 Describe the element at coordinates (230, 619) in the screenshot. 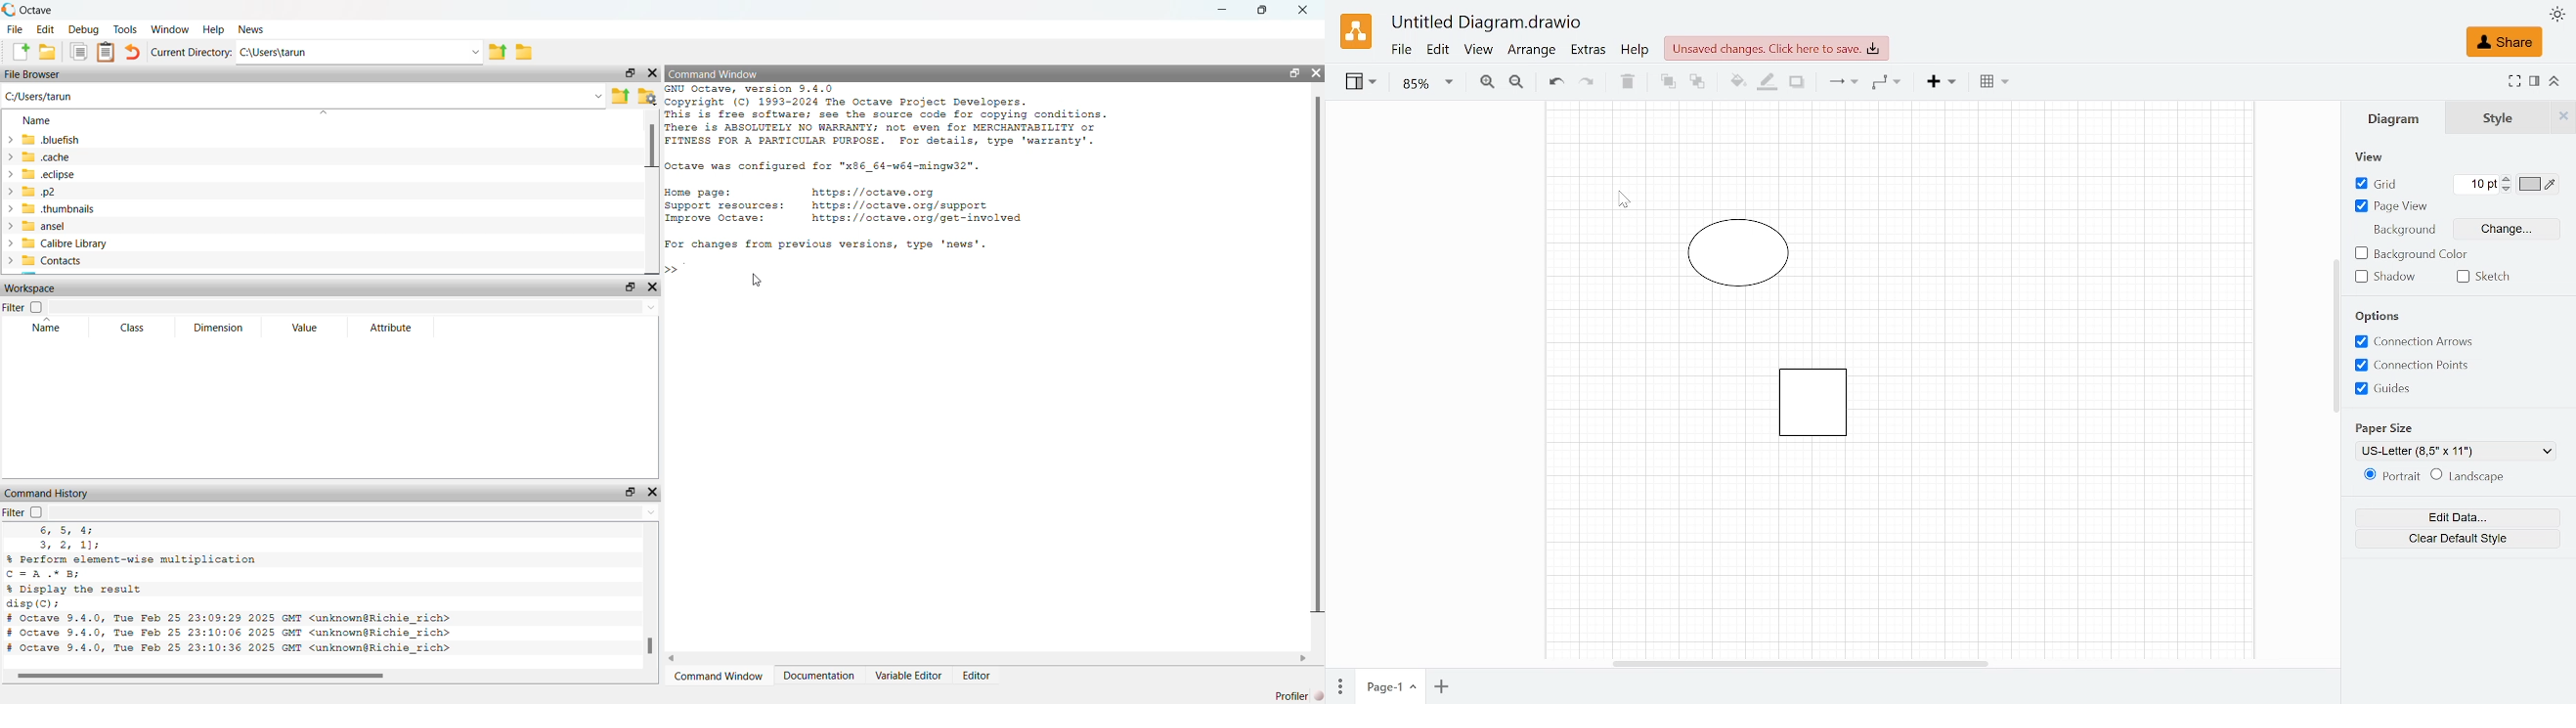

I see `# Octave 9.4.0, Tue Feb 25 23:09:29 2025 GMT <unknown@Richie rich>` at that location.